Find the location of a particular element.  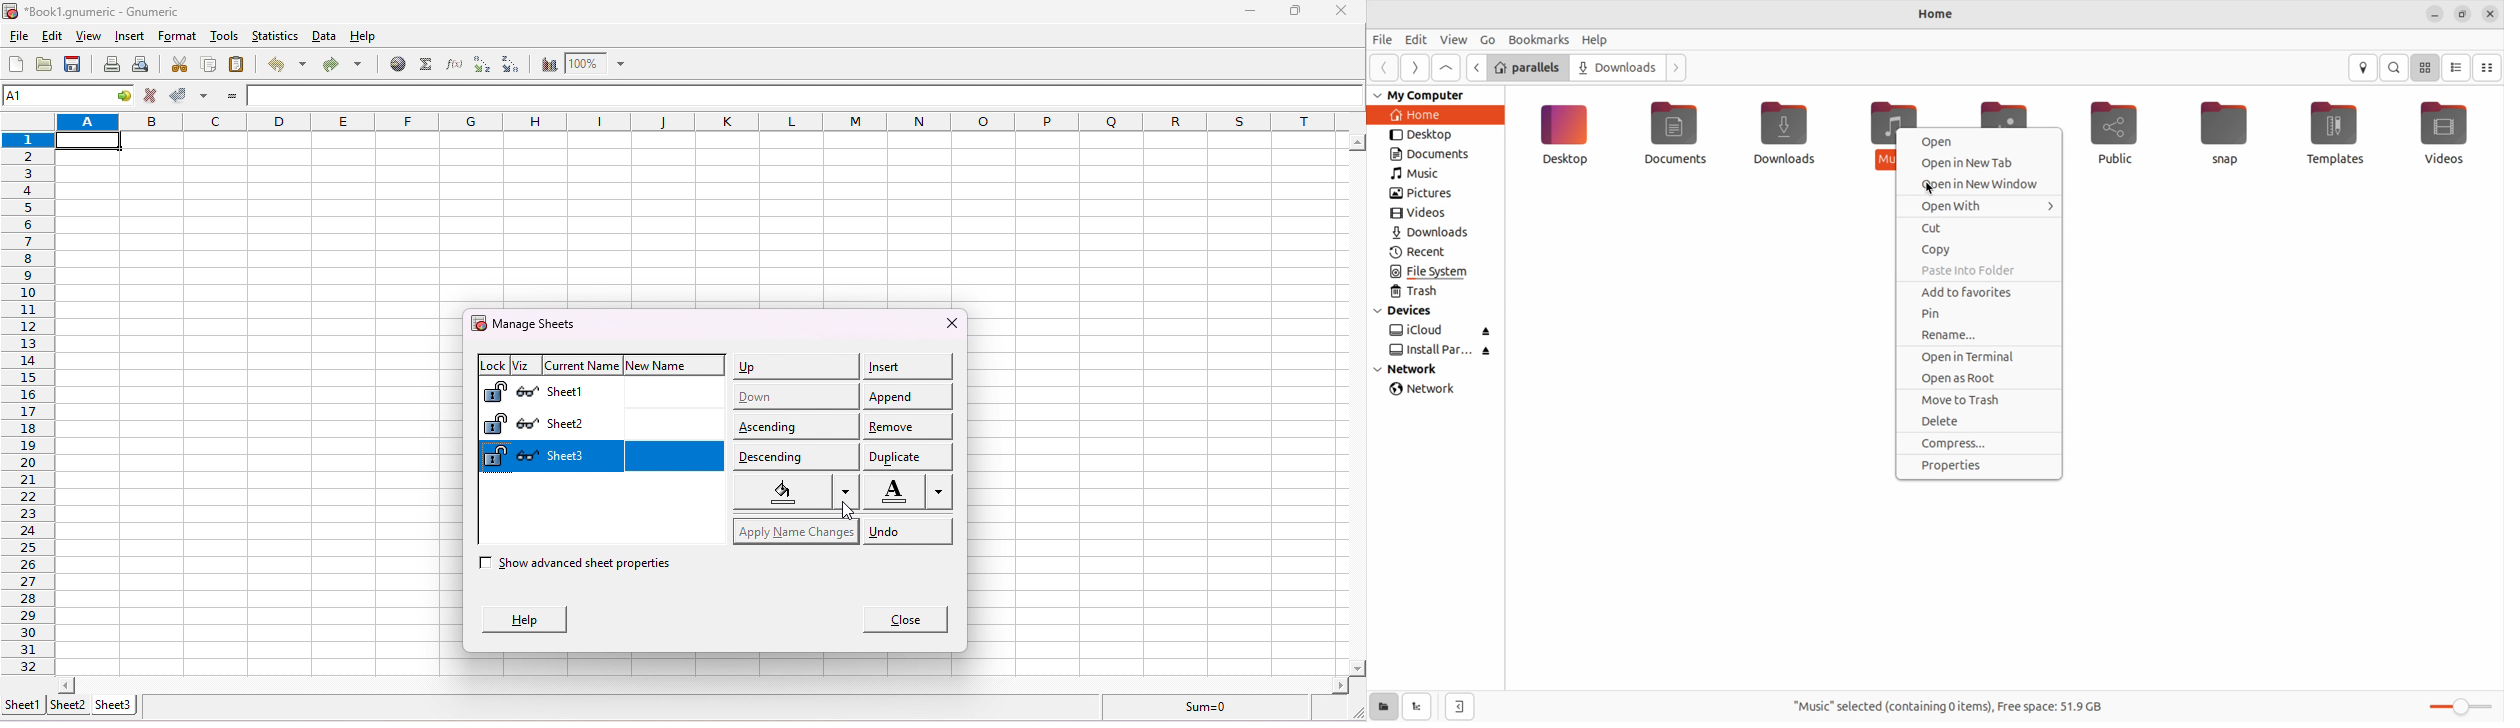

videos is located at coordinates (1423, 215).